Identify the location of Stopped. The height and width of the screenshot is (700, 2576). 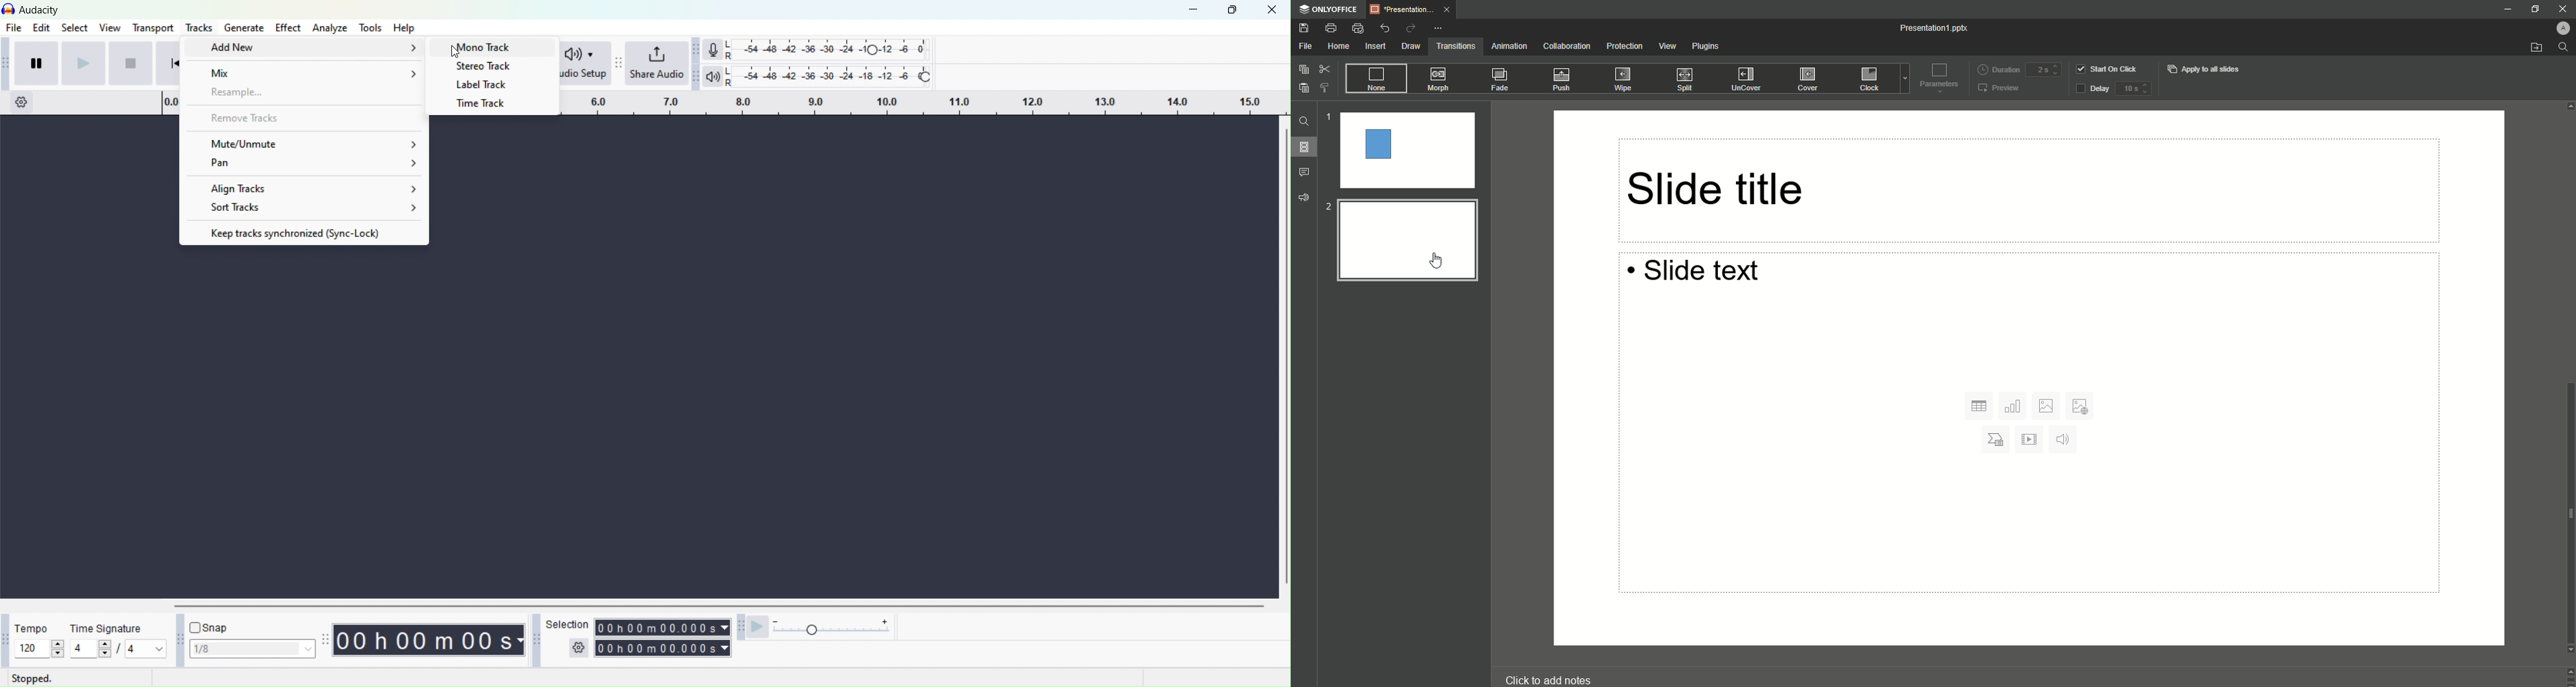
(37, 678).